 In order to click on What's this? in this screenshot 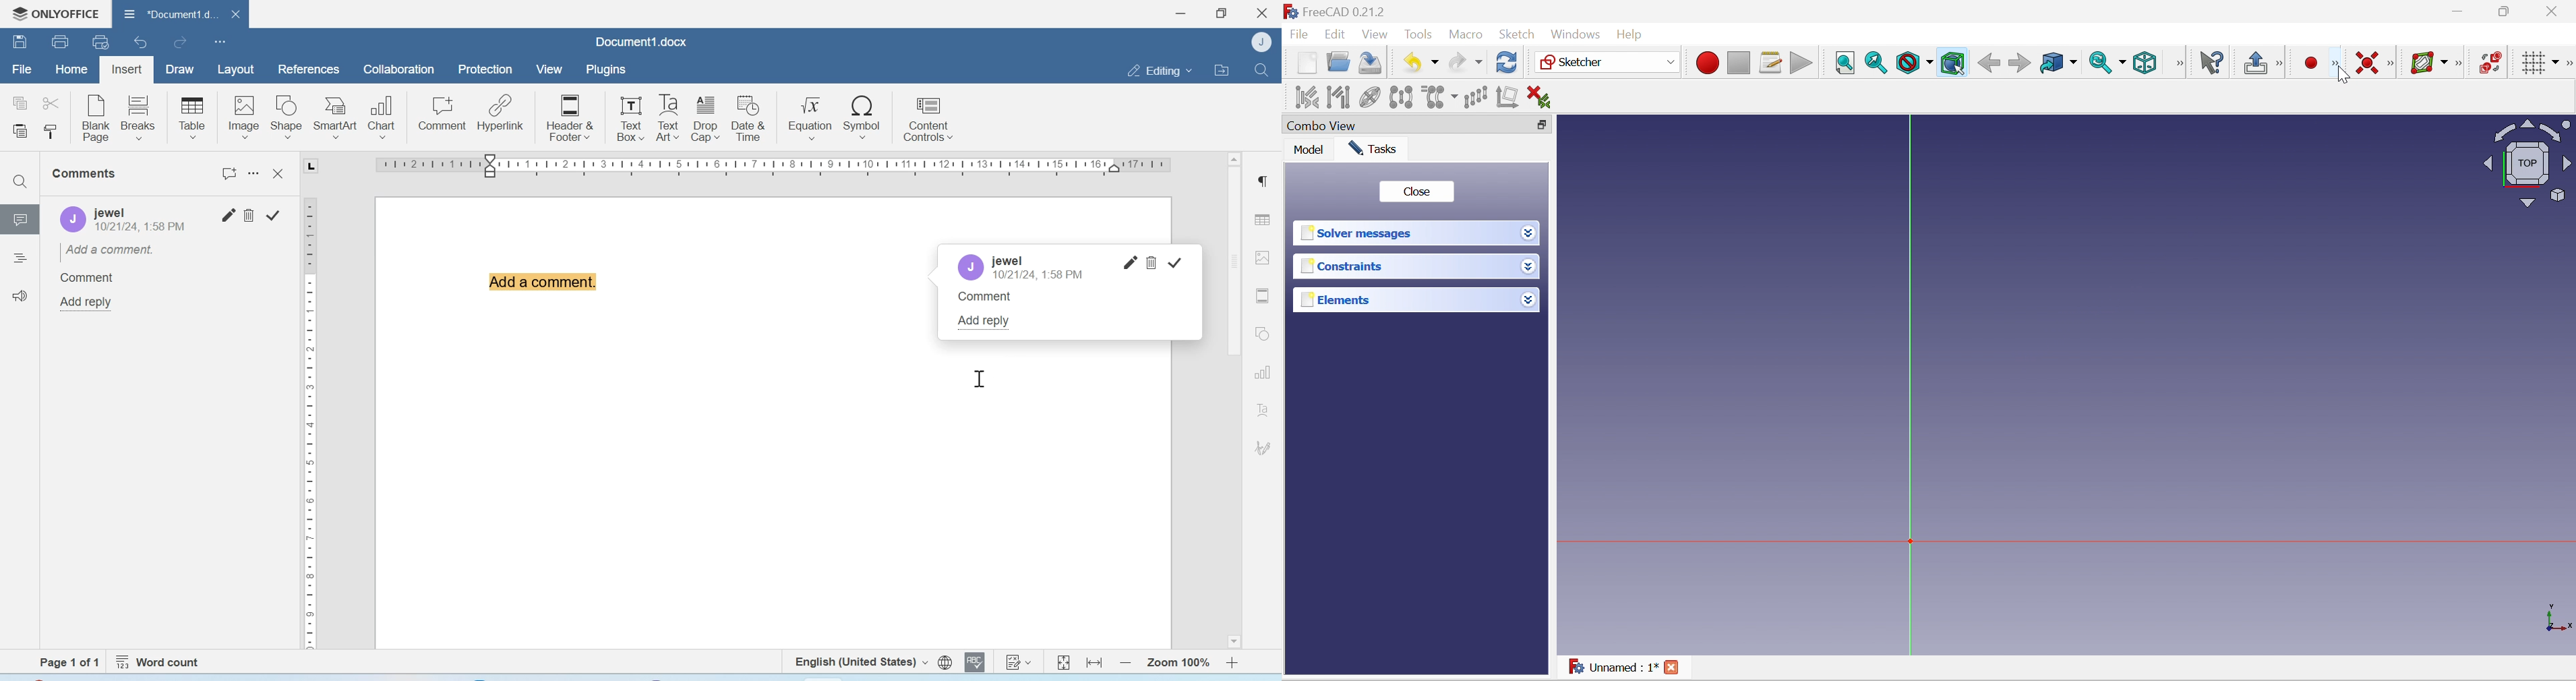, I will do `click(2210, 63)`.